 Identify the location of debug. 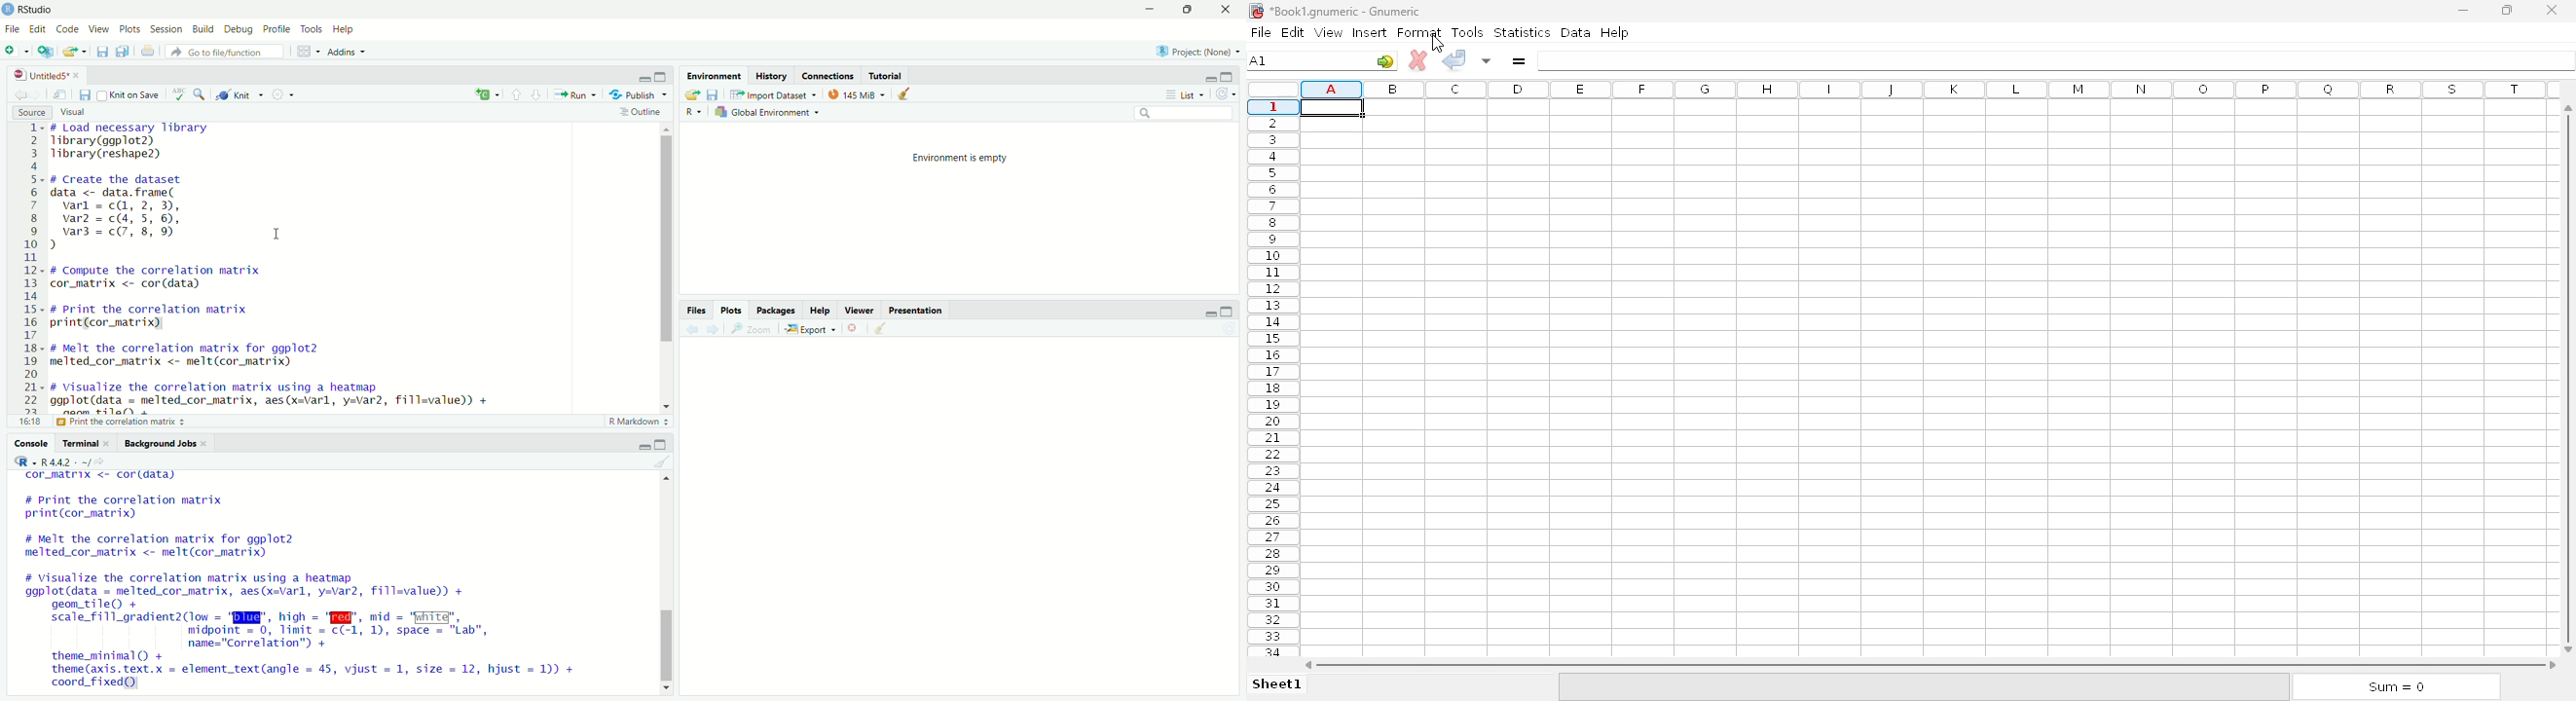
(239, 29).